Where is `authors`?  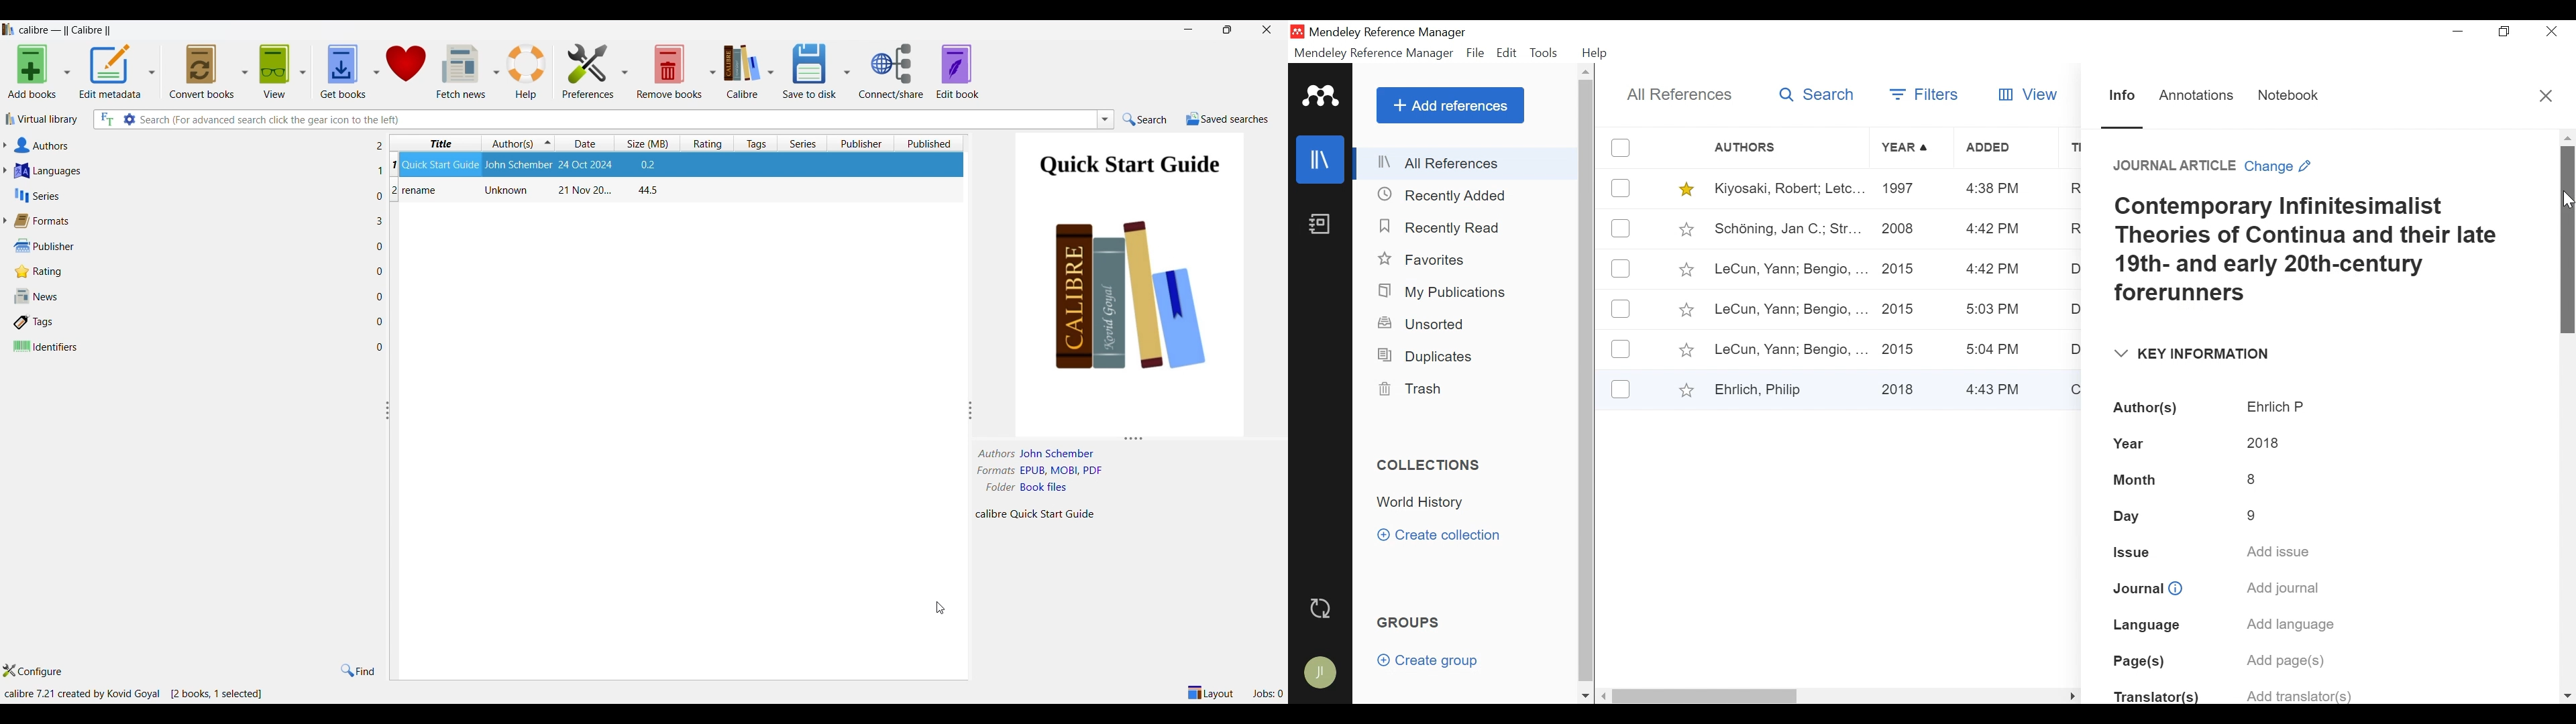 authors is located at coordinates (997, 453).